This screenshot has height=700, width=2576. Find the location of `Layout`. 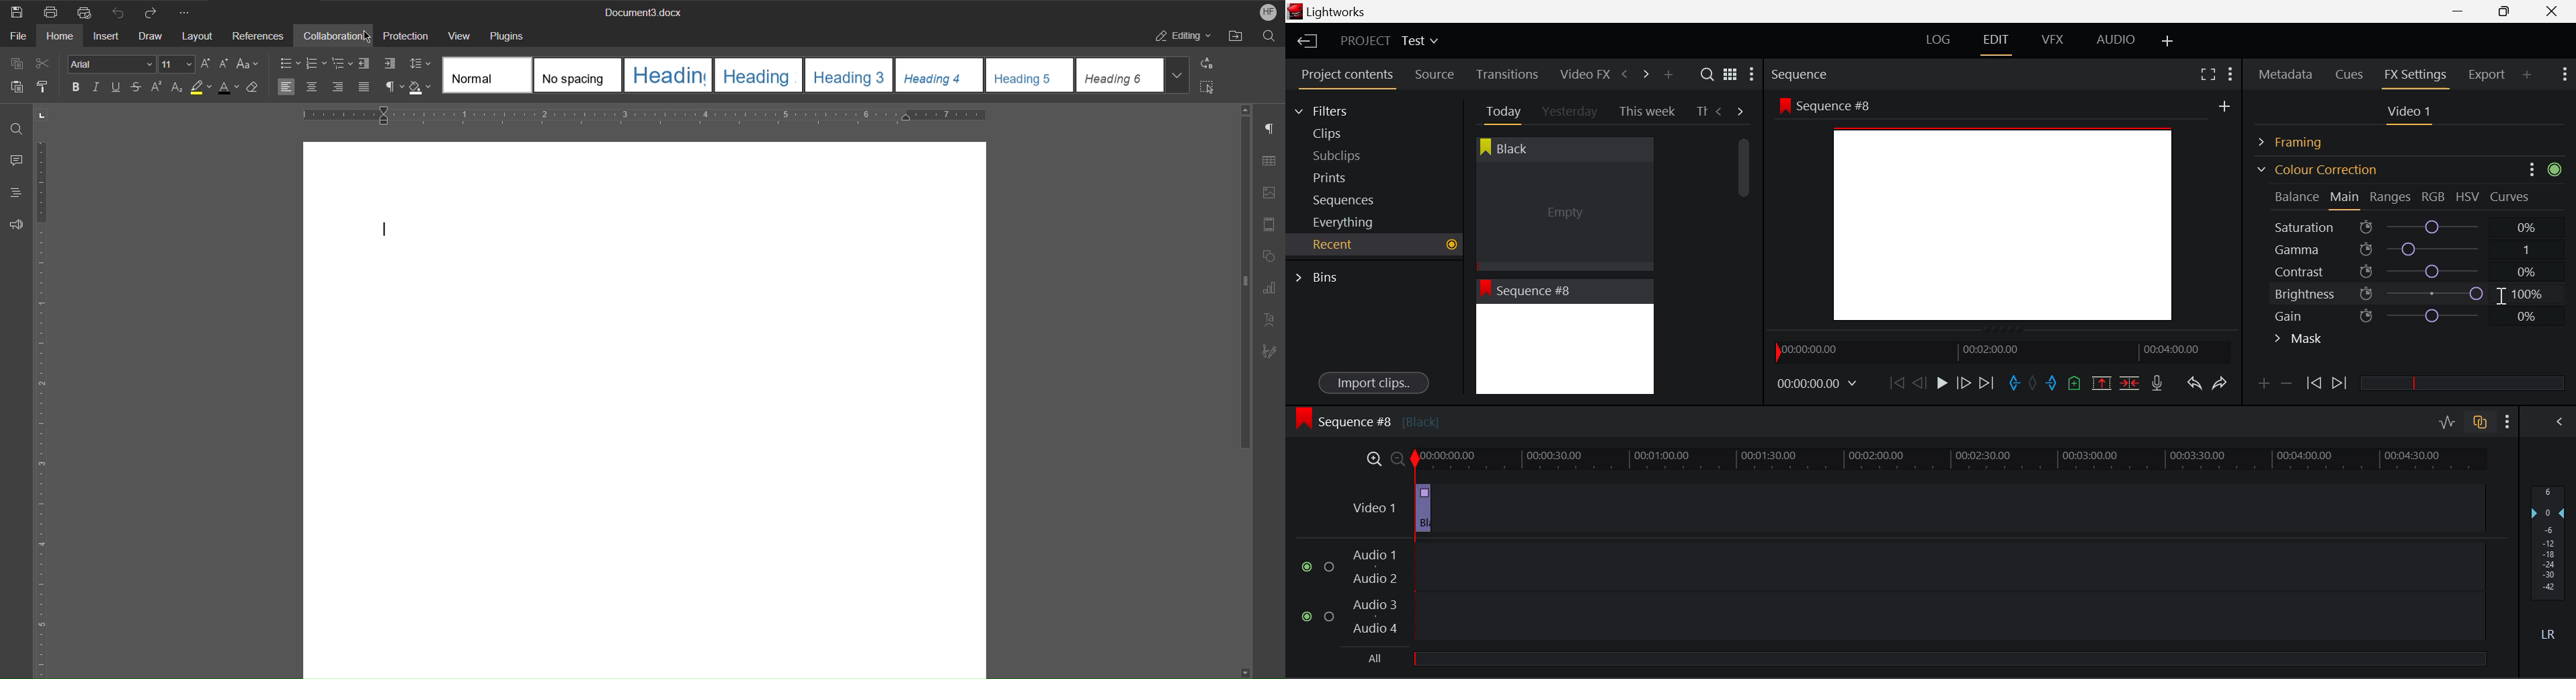

Layout is located at coordinates (197, 37).